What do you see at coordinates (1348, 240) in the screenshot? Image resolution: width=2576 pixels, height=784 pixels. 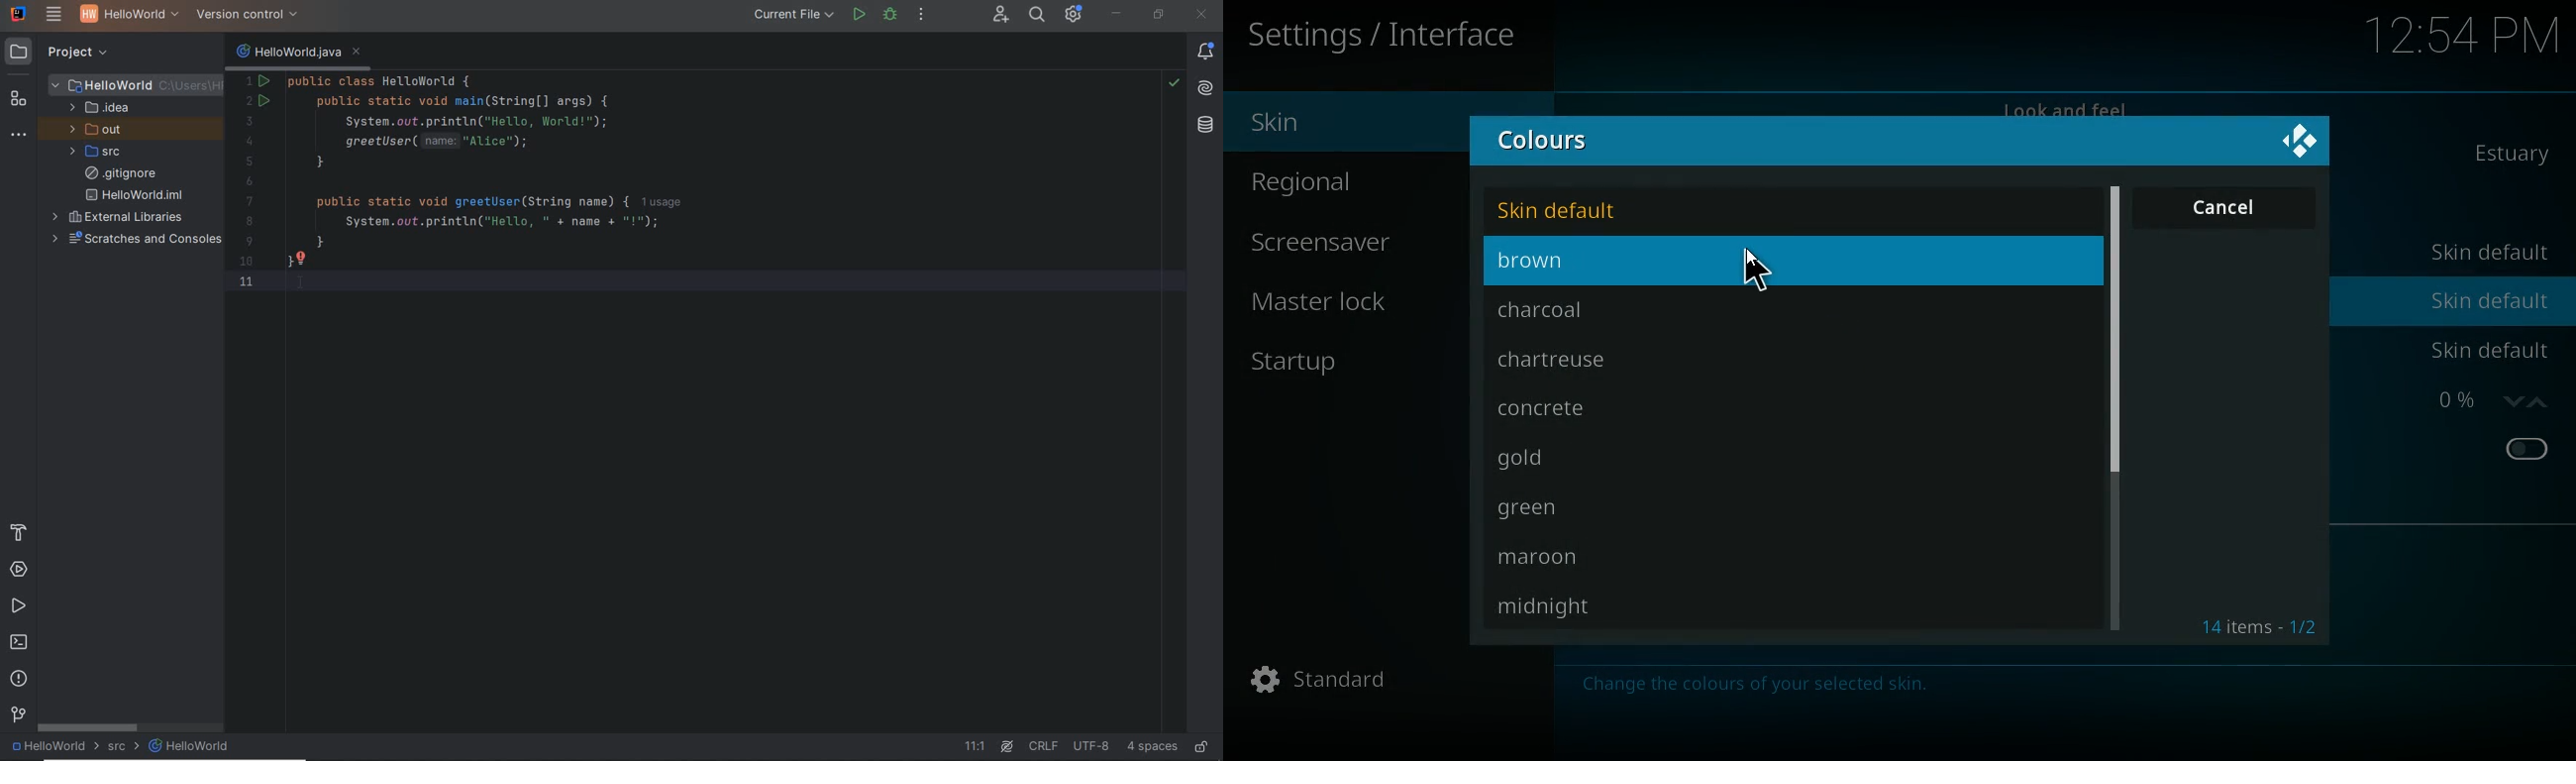 I see `screensaver` at bounding box center [1348, 240].